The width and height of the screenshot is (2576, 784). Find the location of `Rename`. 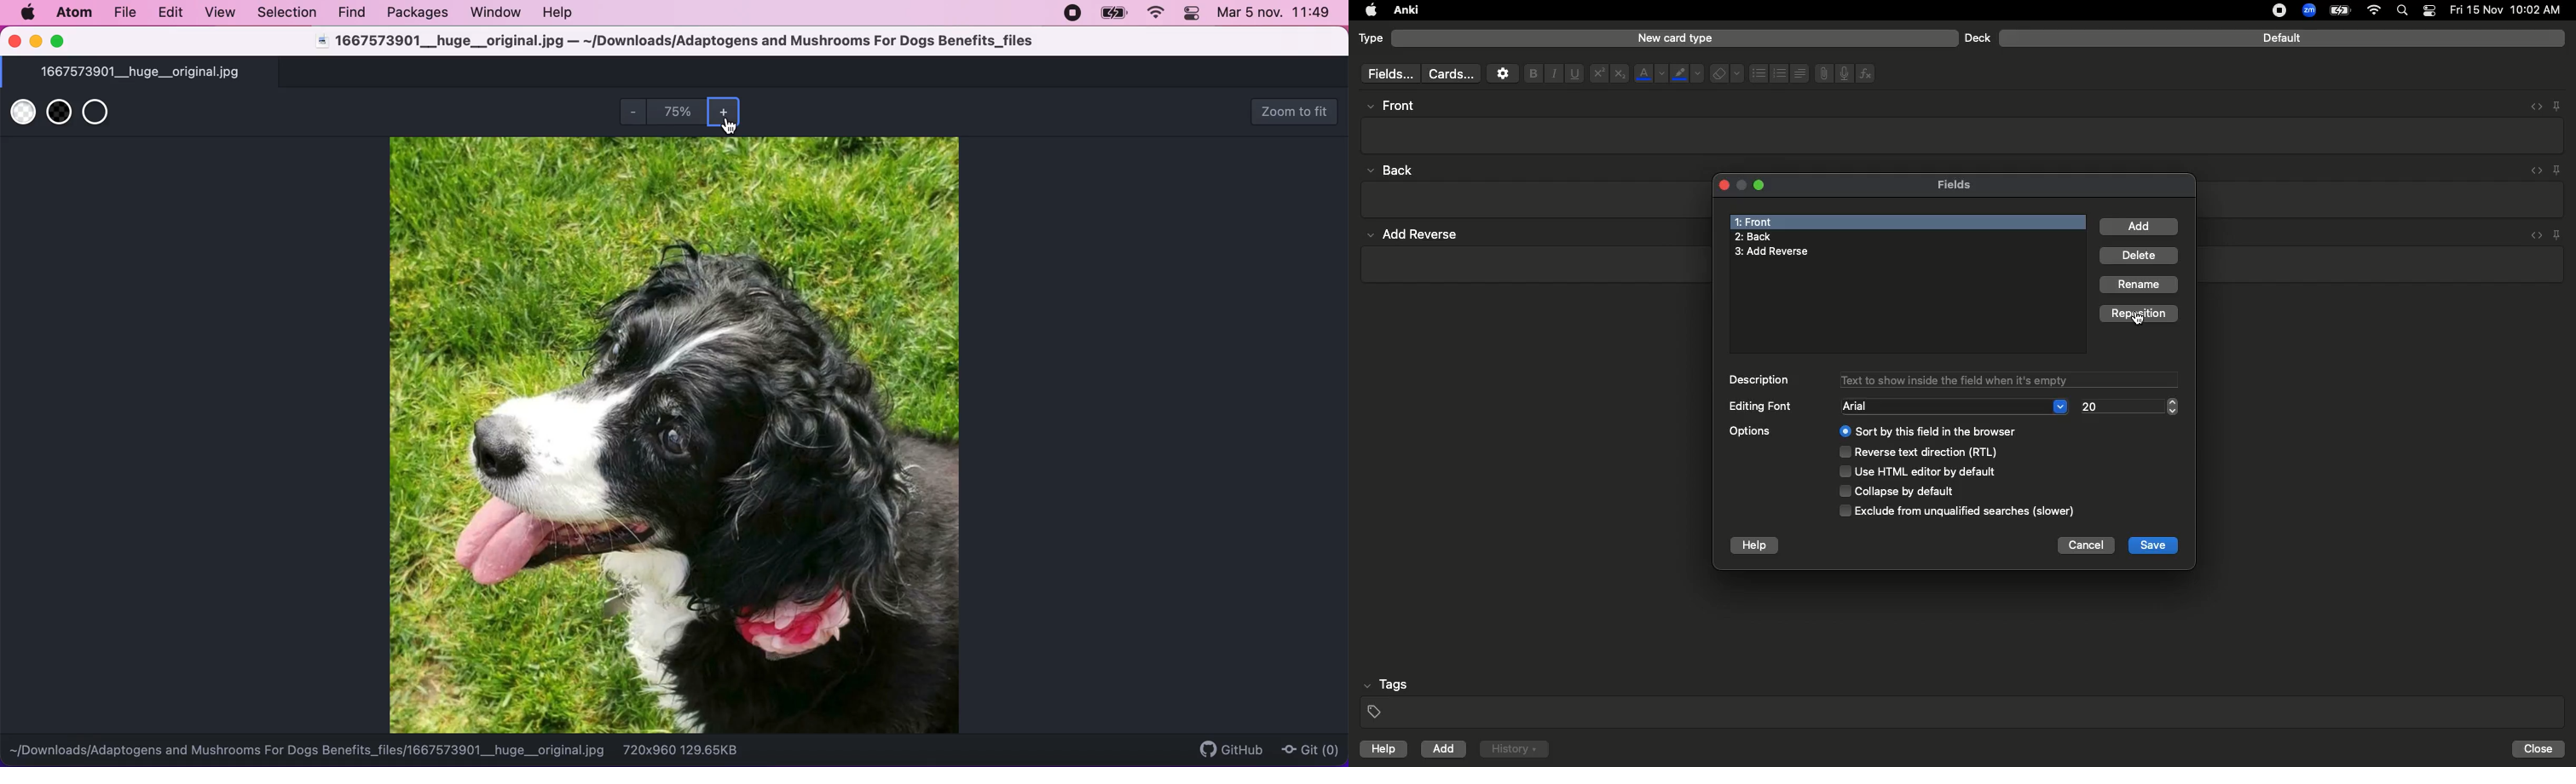

Rename is located at coordinates (2140, 285).